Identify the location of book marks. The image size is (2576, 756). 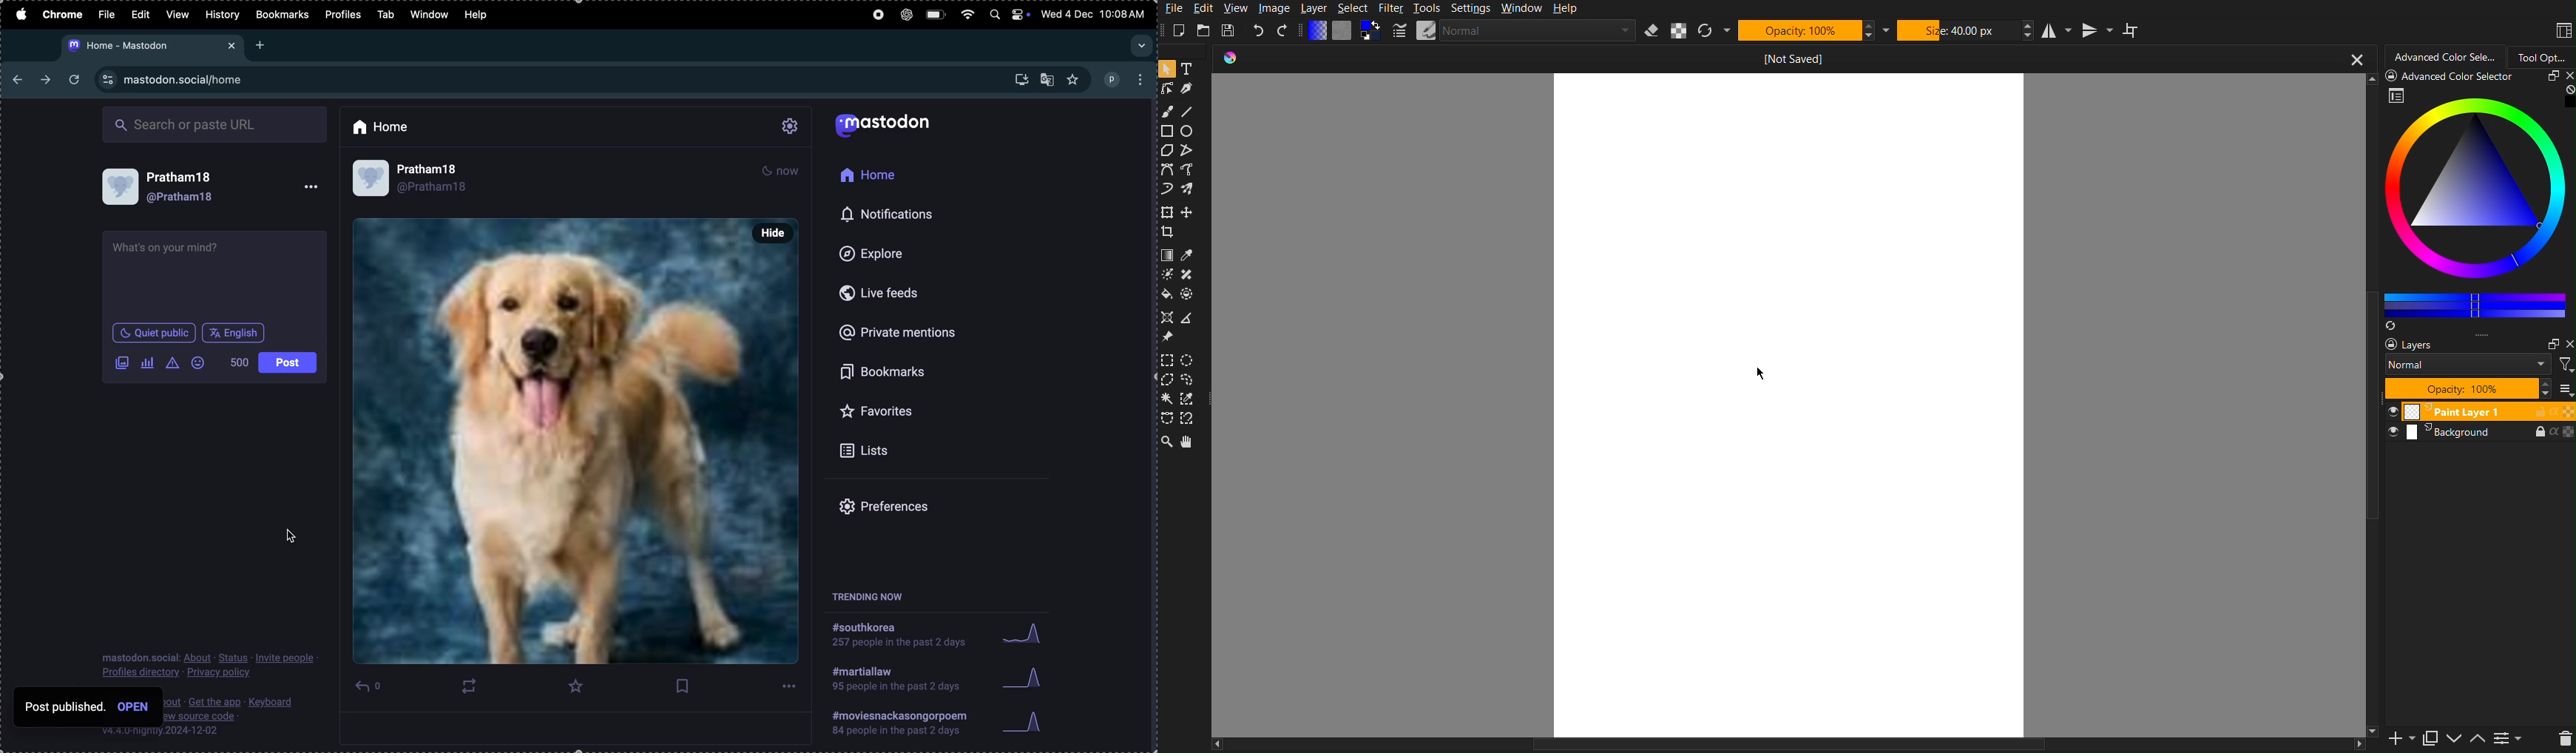
(912, 370).